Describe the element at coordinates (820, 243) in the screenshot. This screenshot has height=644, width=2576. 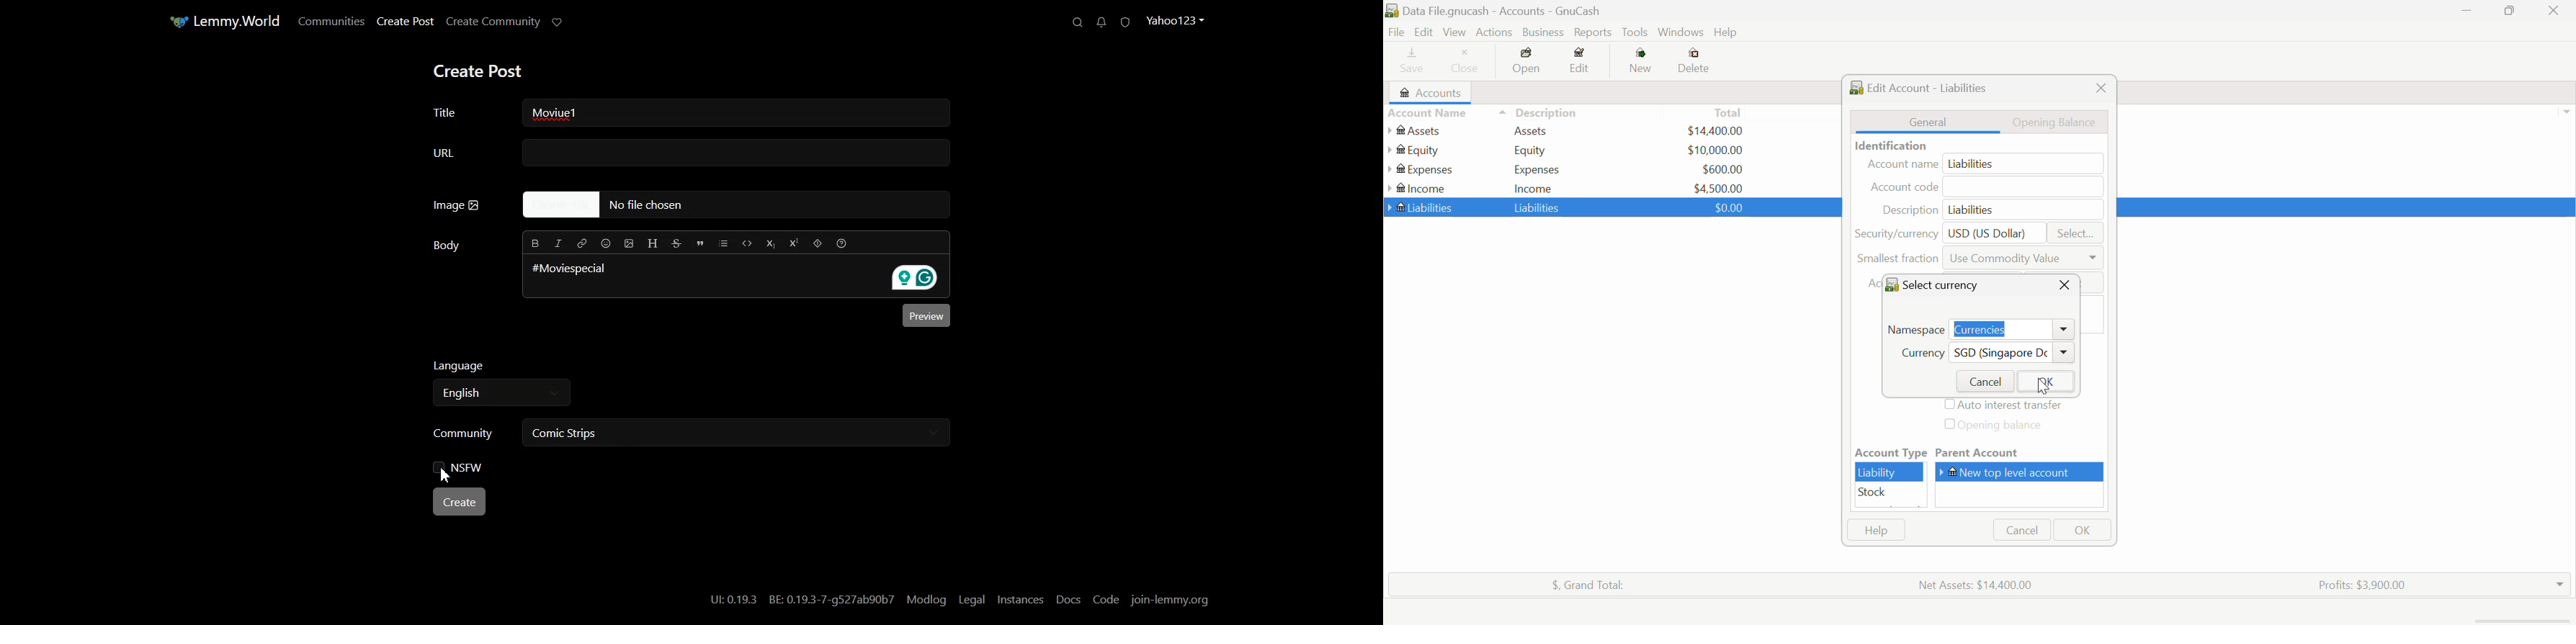
I see `Spoiler` at that location.